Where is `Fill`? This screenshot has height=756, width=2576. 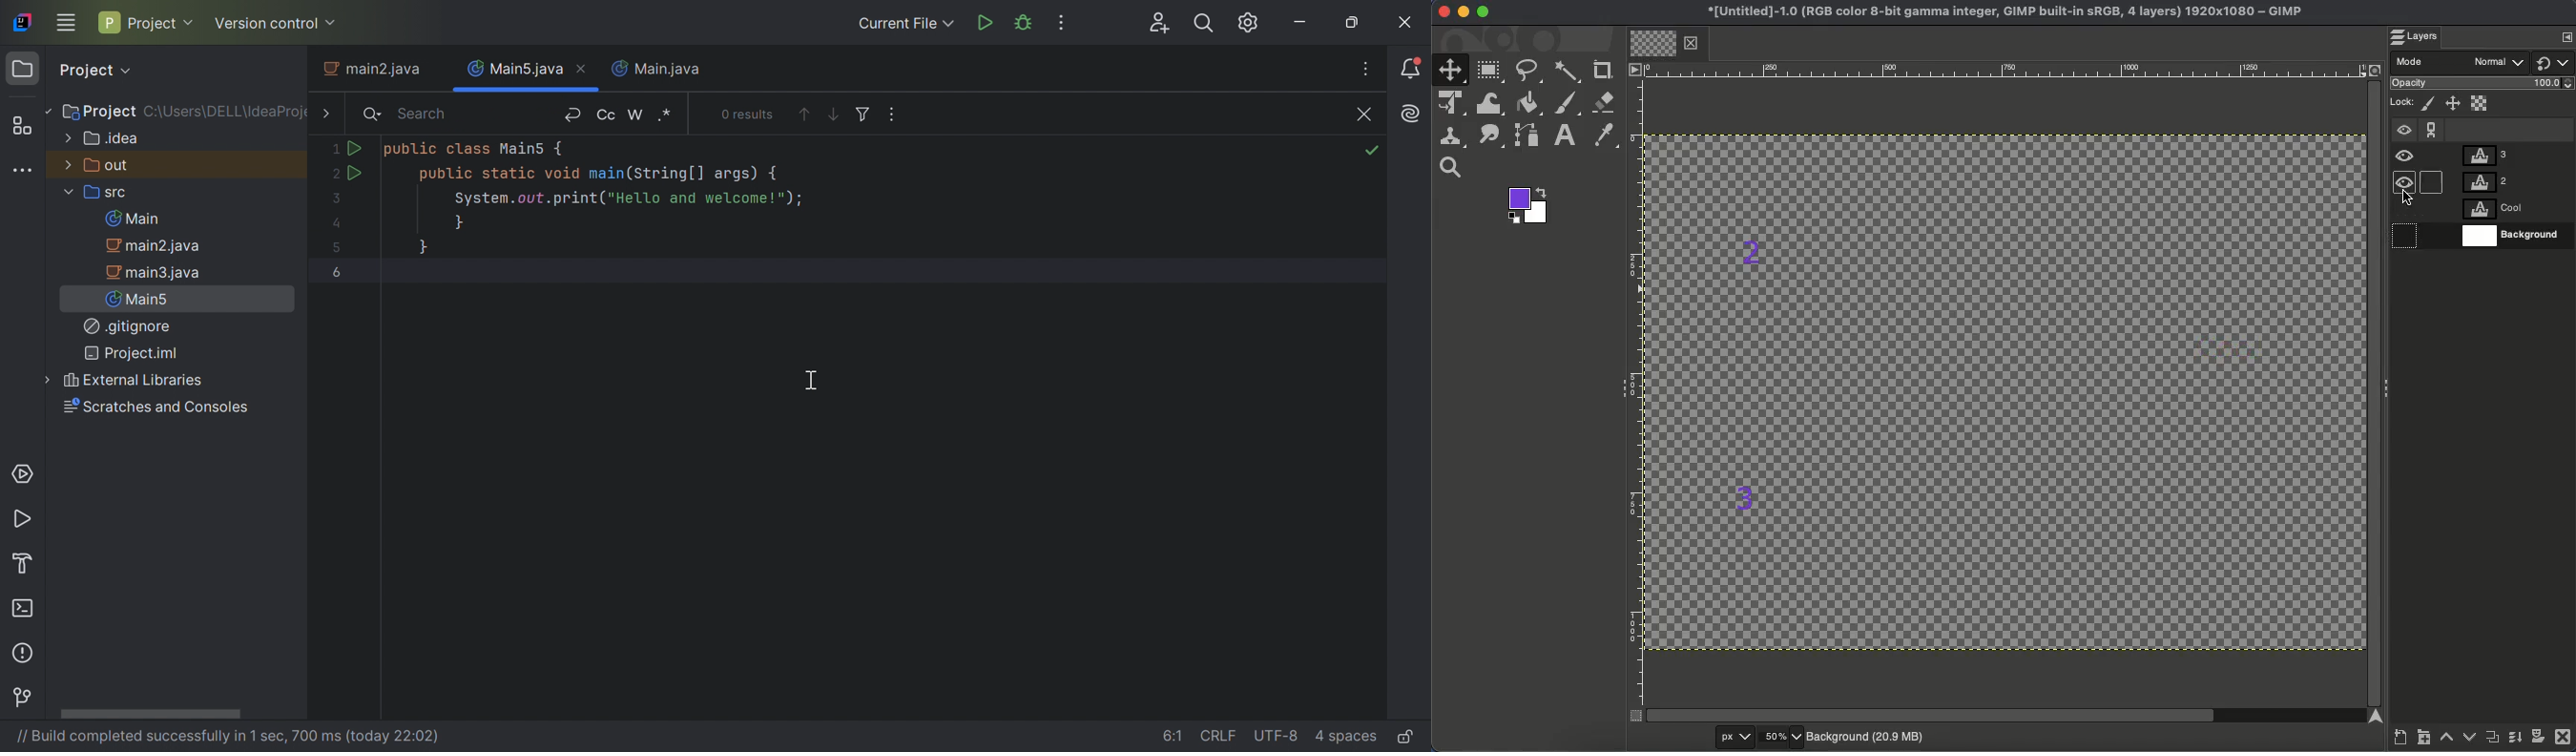
Fill is located at coordinates (1529, 103).